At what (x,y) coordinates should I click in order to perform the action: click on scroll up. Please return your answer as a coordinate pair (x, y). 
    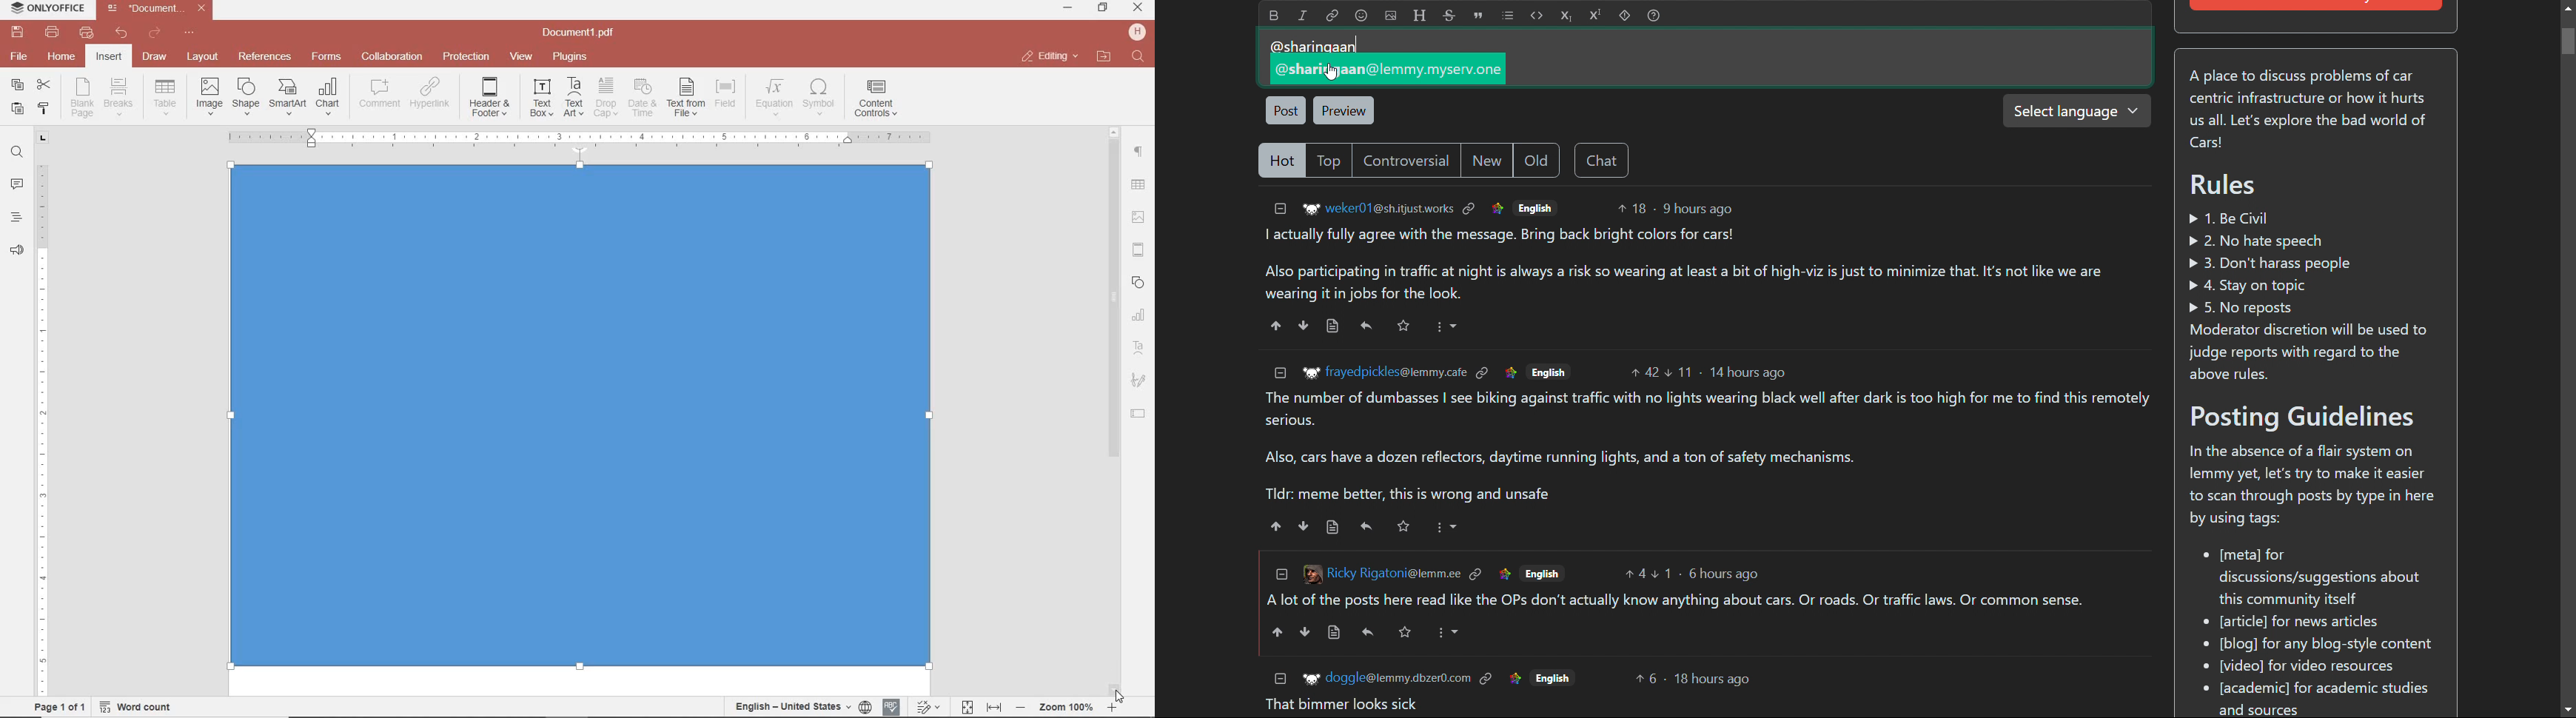
    Looking at the image, I should click on (2566, 7).